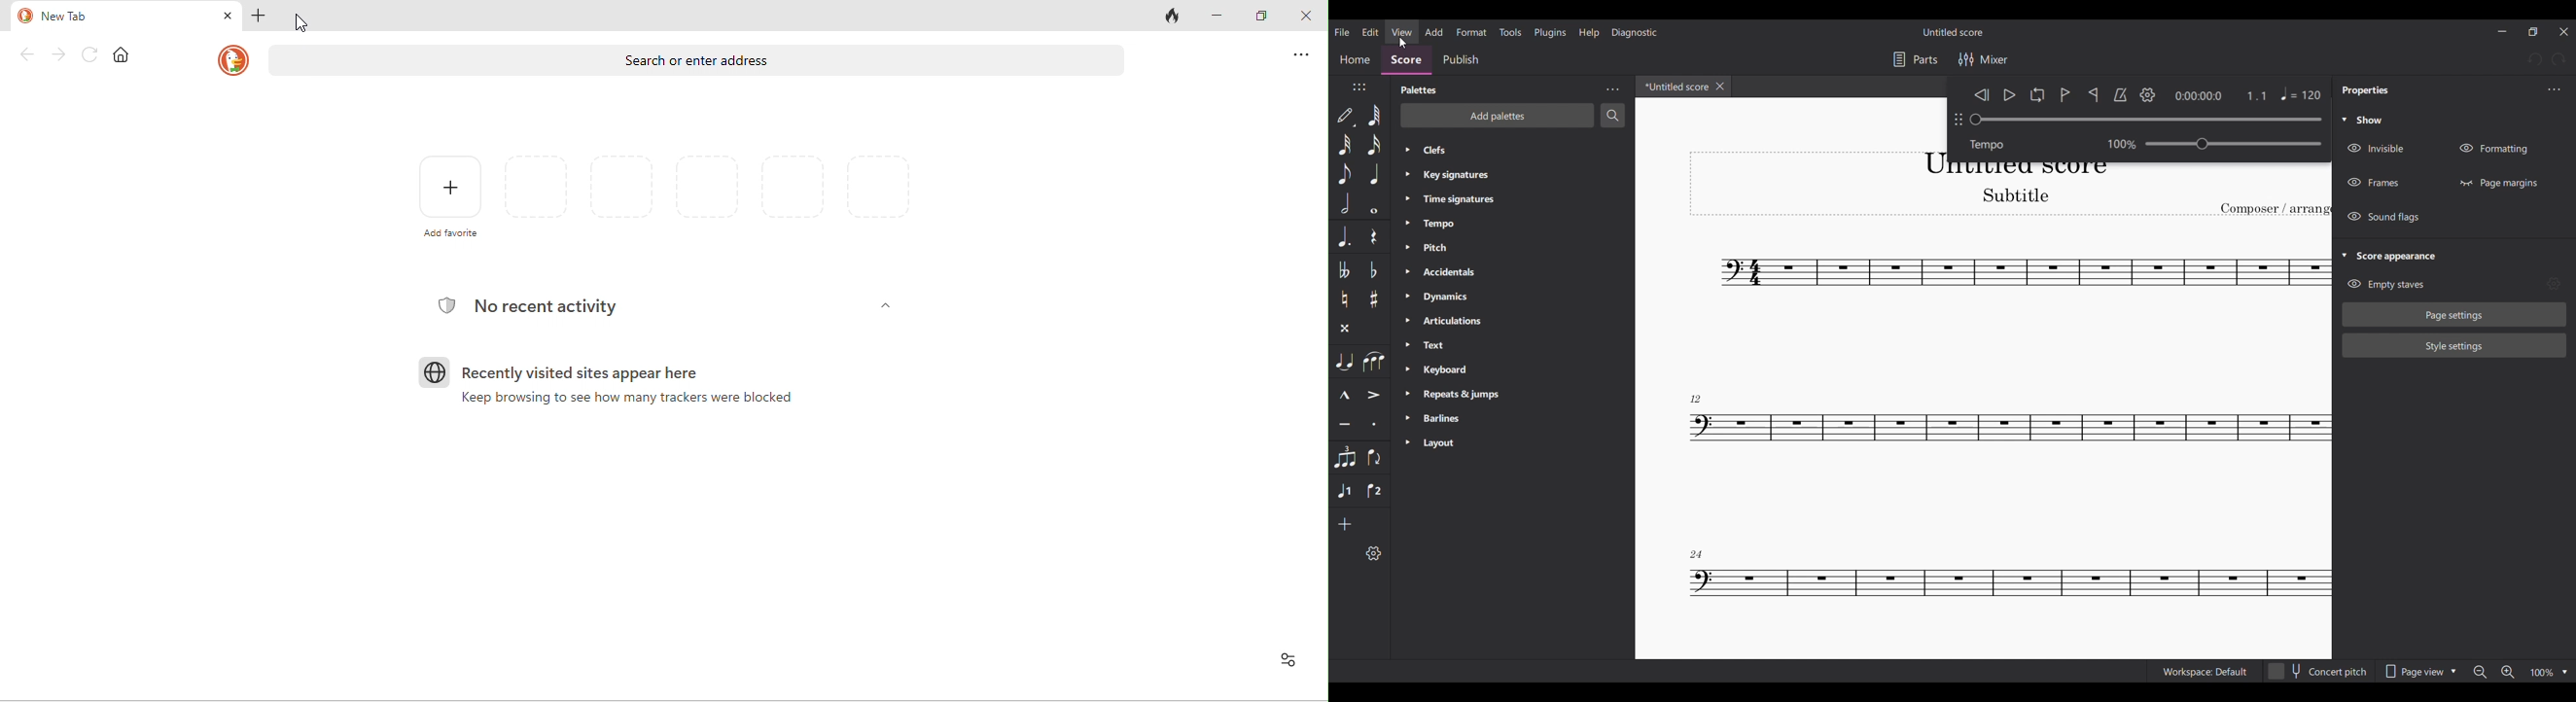 Image resolution: width=2576 pixels, height=728 pixels. Describe the element at coordinates (1374, 204) in the screenshot. I see `Whole note` at that location.